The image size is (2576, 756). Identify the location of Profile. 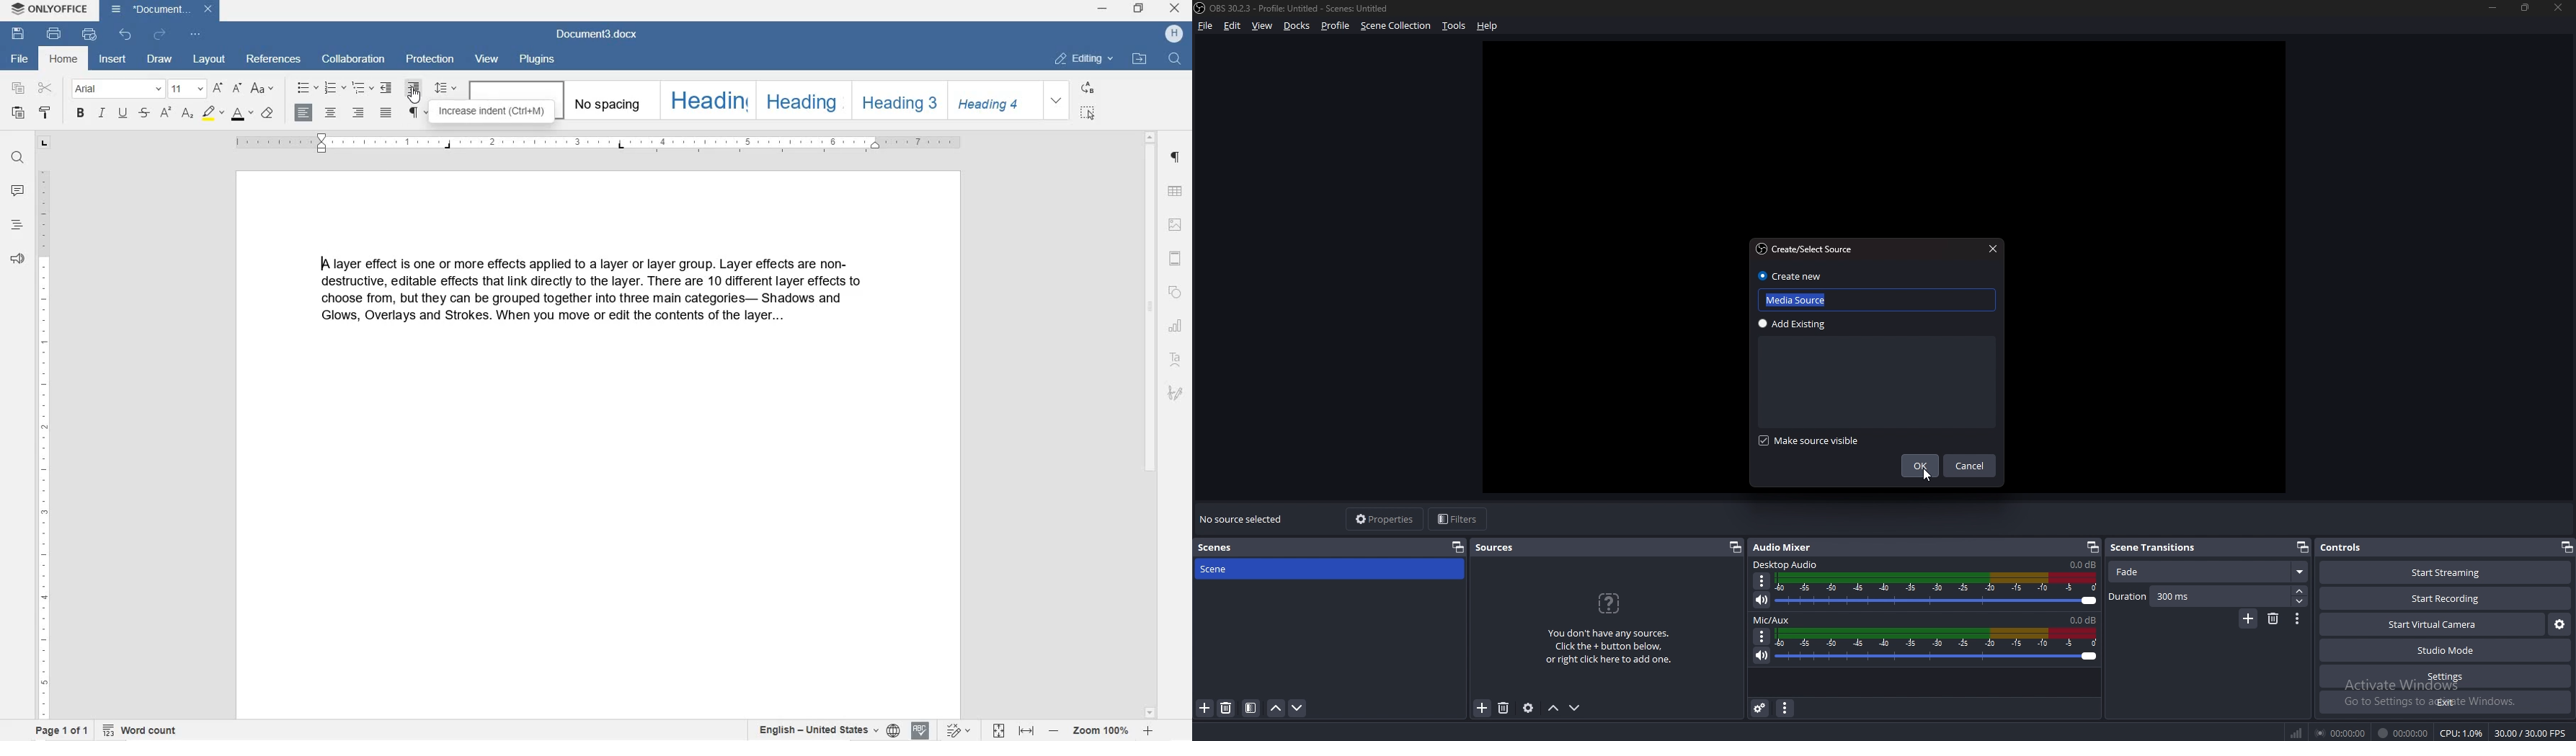
(1335, 26).